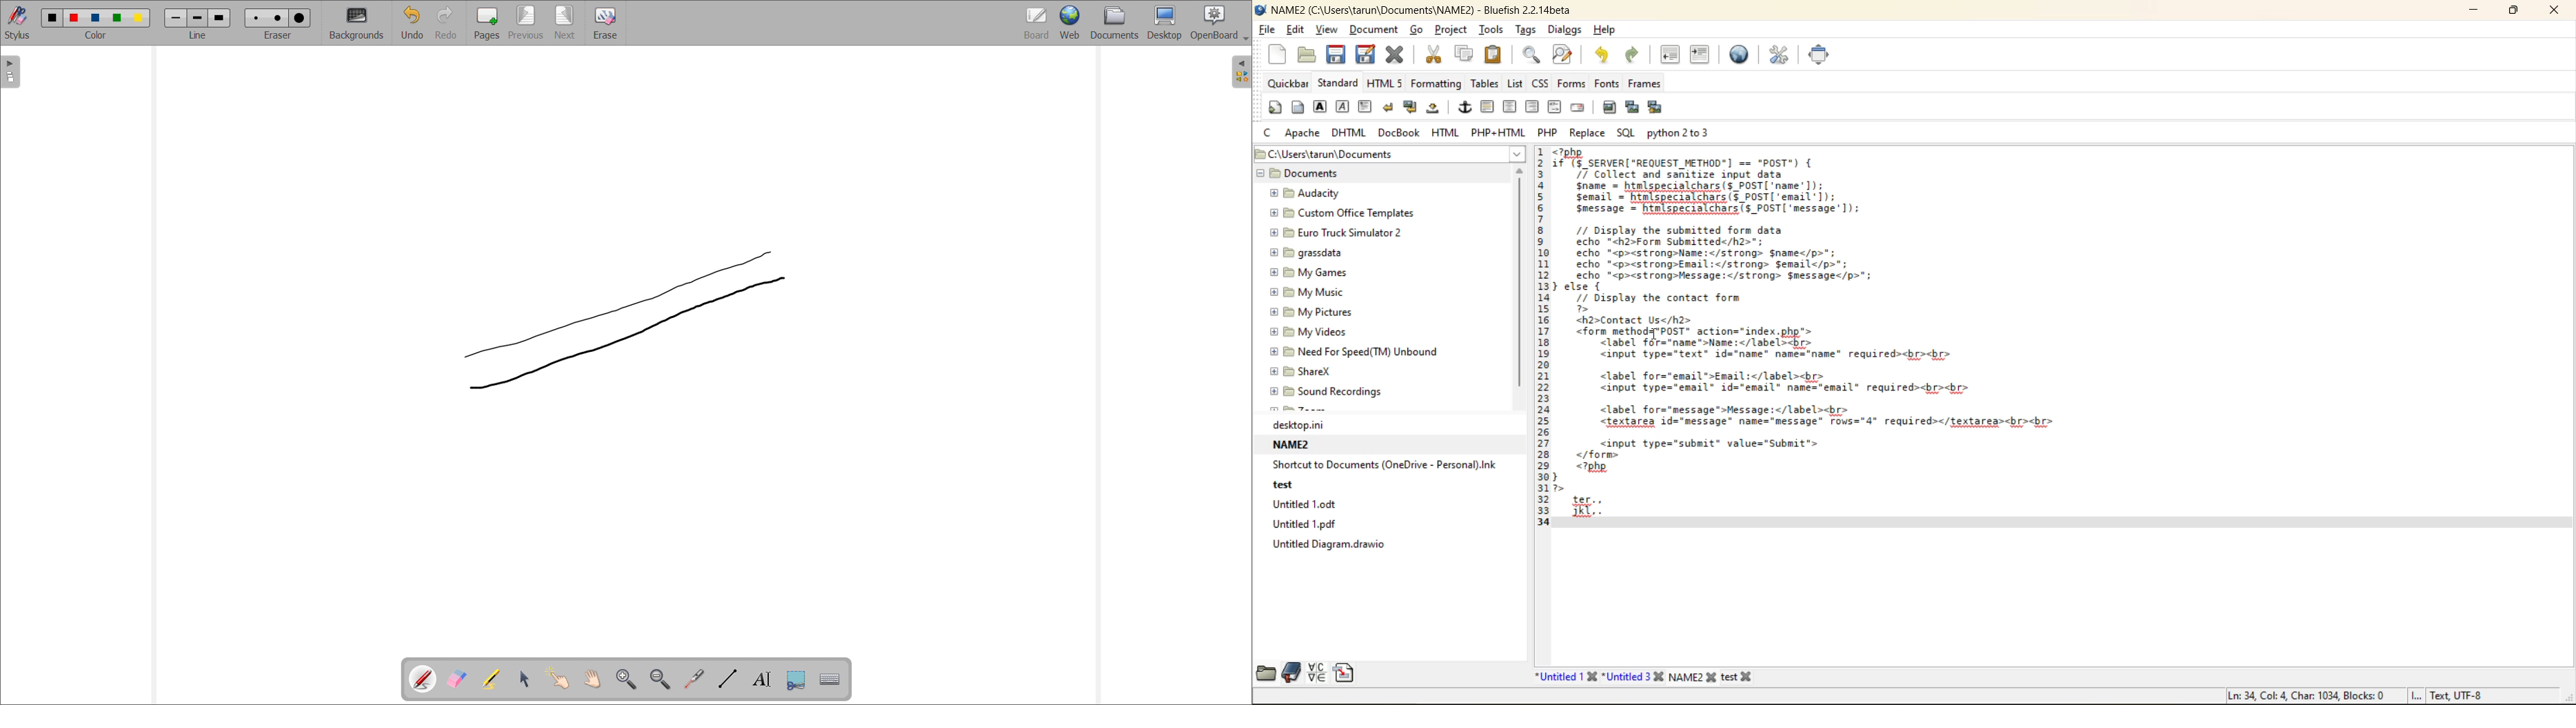  What do you see at coordinates (1607, 108) in the screenshot?
I see `insert image` at bounding box center [1607, 108].